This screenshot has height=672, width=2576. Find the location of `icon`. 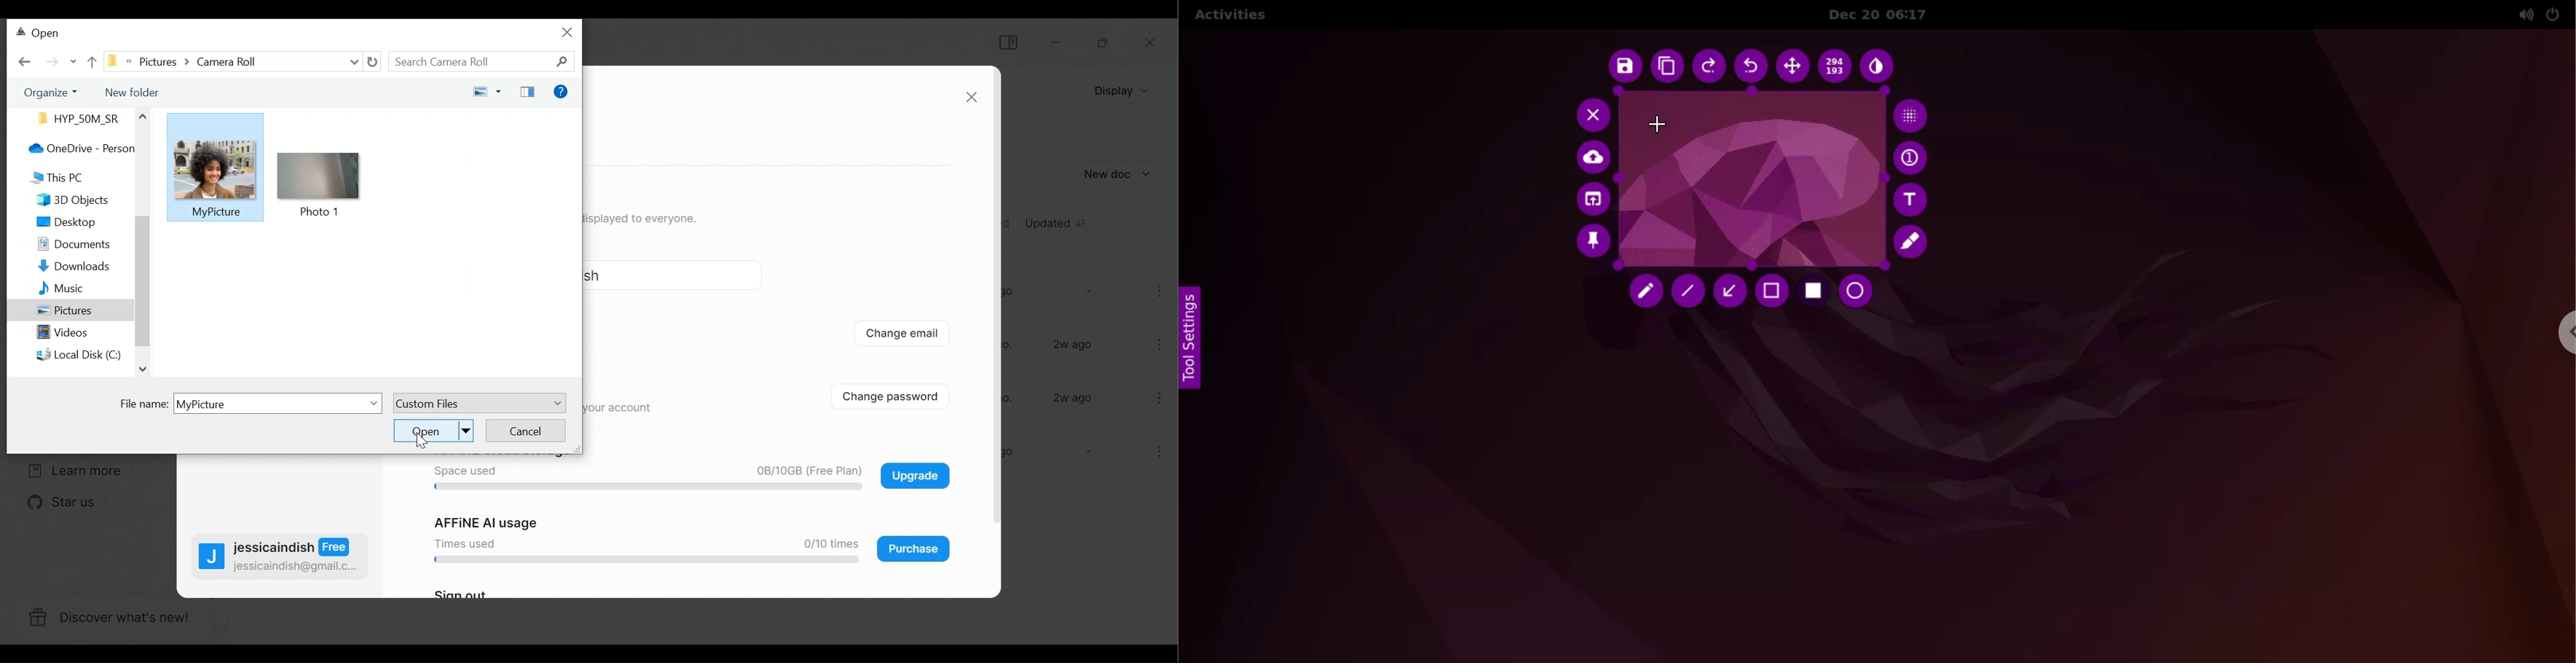

icon is located at coordinates (214, 167).